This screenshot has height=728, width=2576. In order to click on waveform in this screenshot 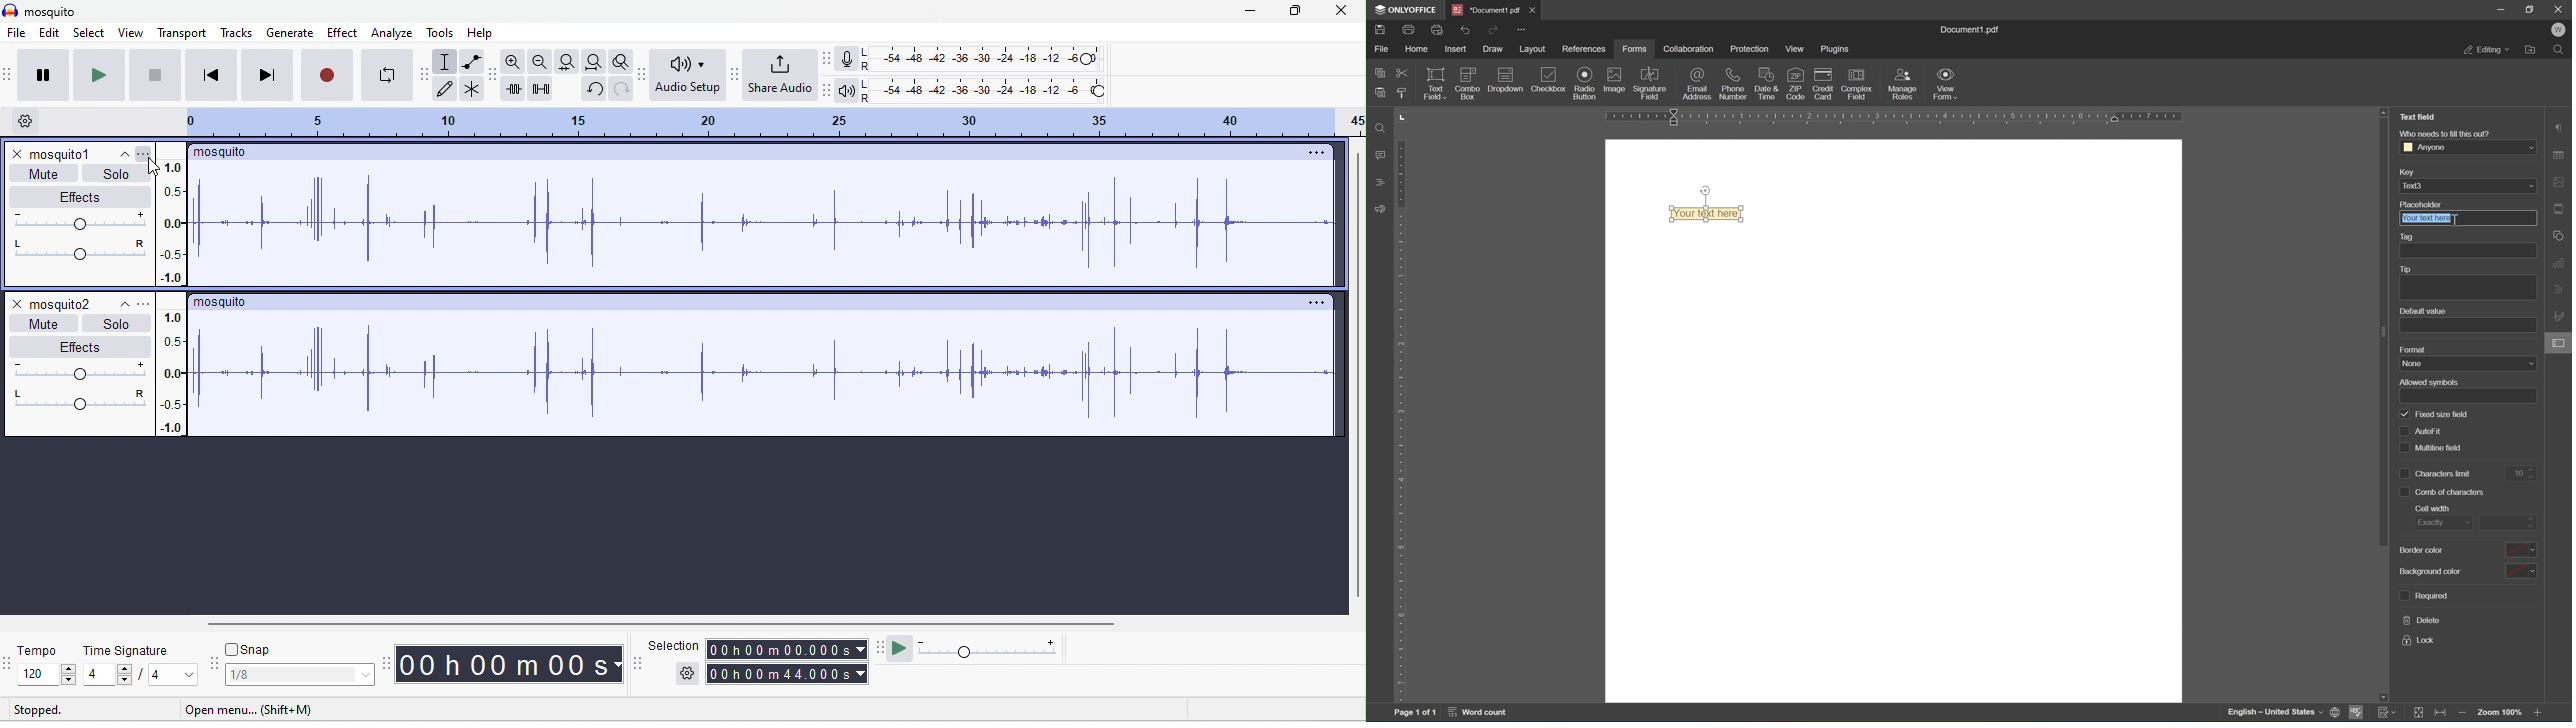, I will do `click(765, 376)`.